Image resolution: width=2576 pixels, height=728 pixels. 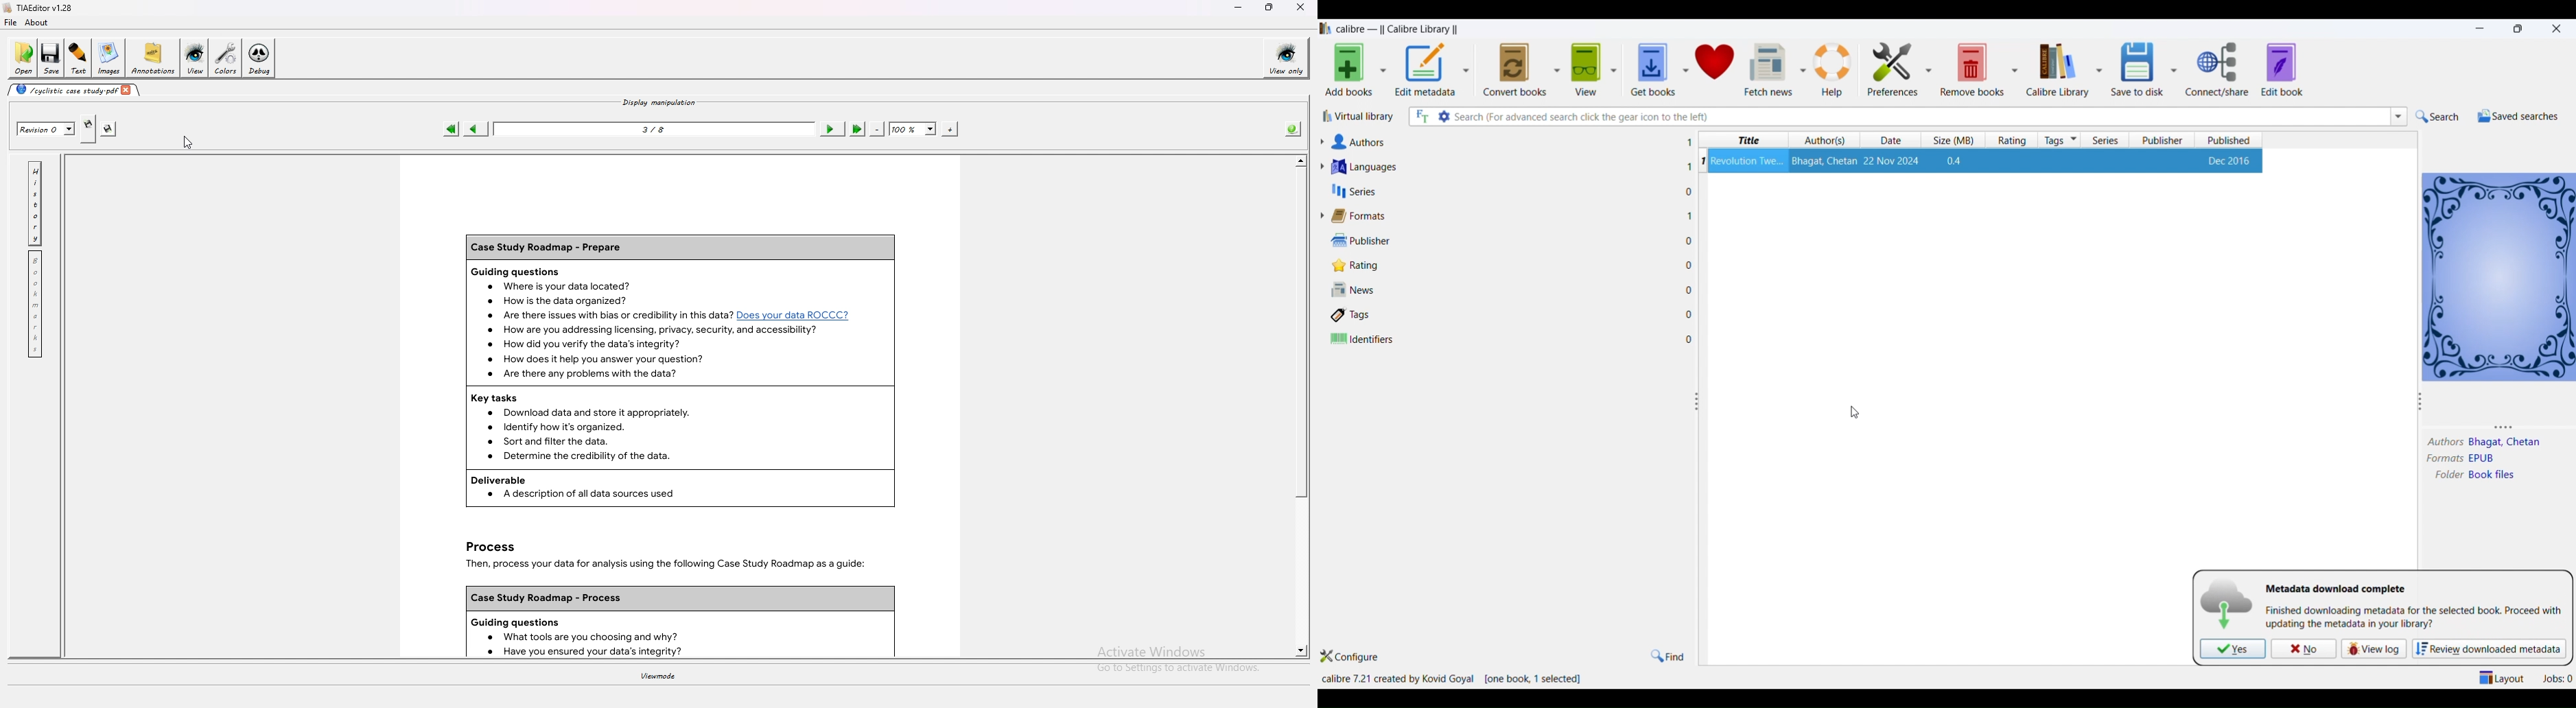 I want to click on 0, so click(x=1689, y=265).